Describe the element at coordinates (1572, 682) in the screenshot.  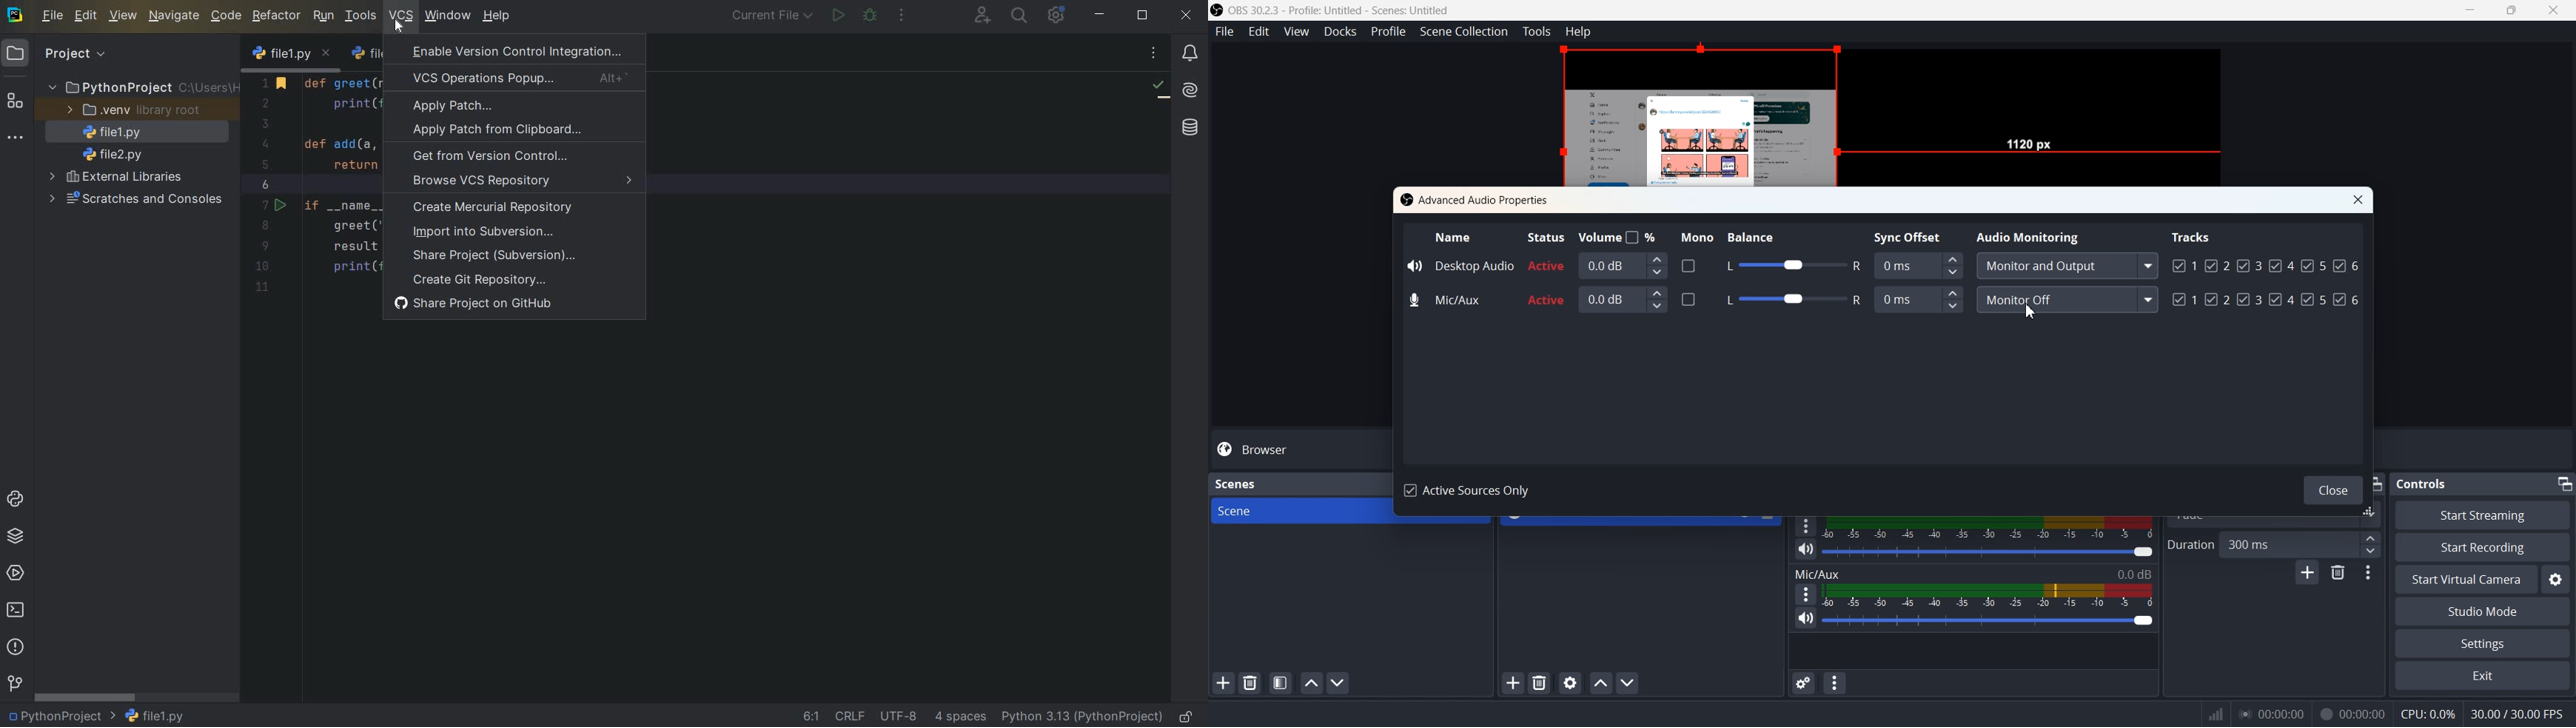
I see `Open source properties` at that location.